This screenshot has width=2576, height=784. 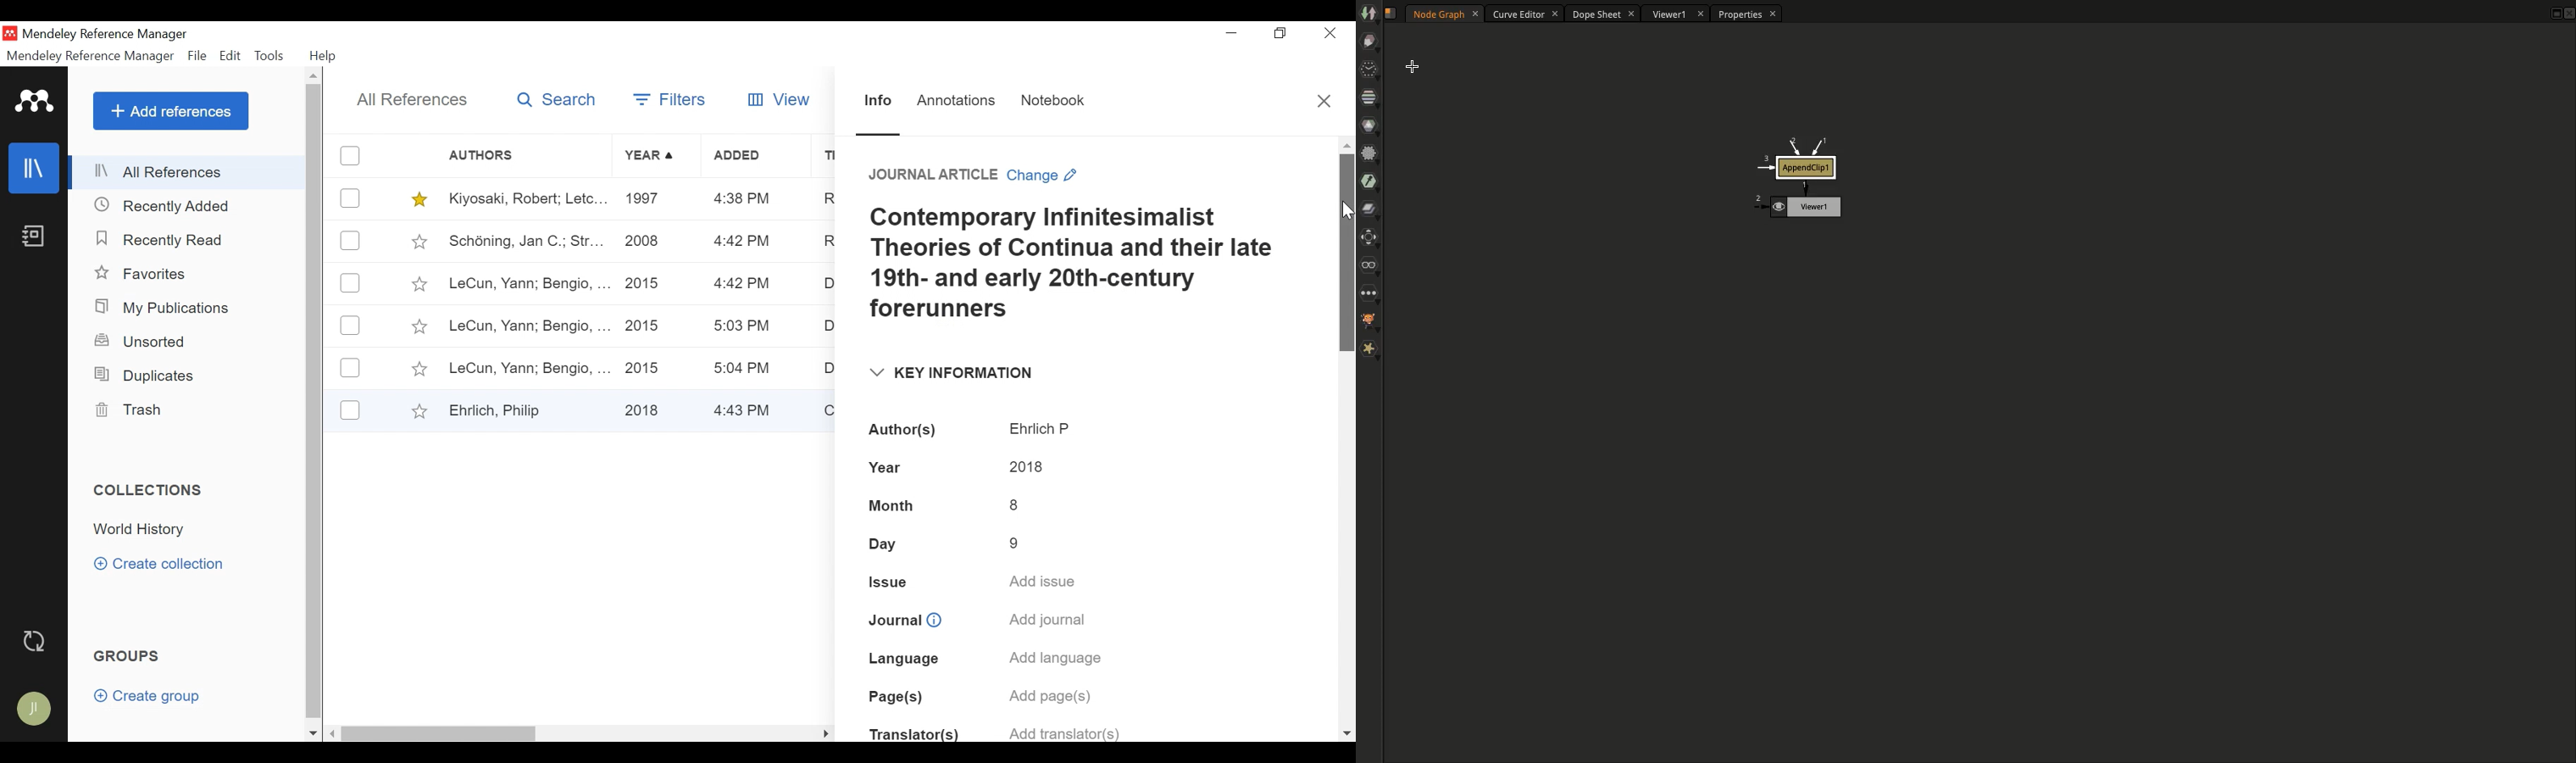 I want to click on Close, so click(x=1327, y=33).